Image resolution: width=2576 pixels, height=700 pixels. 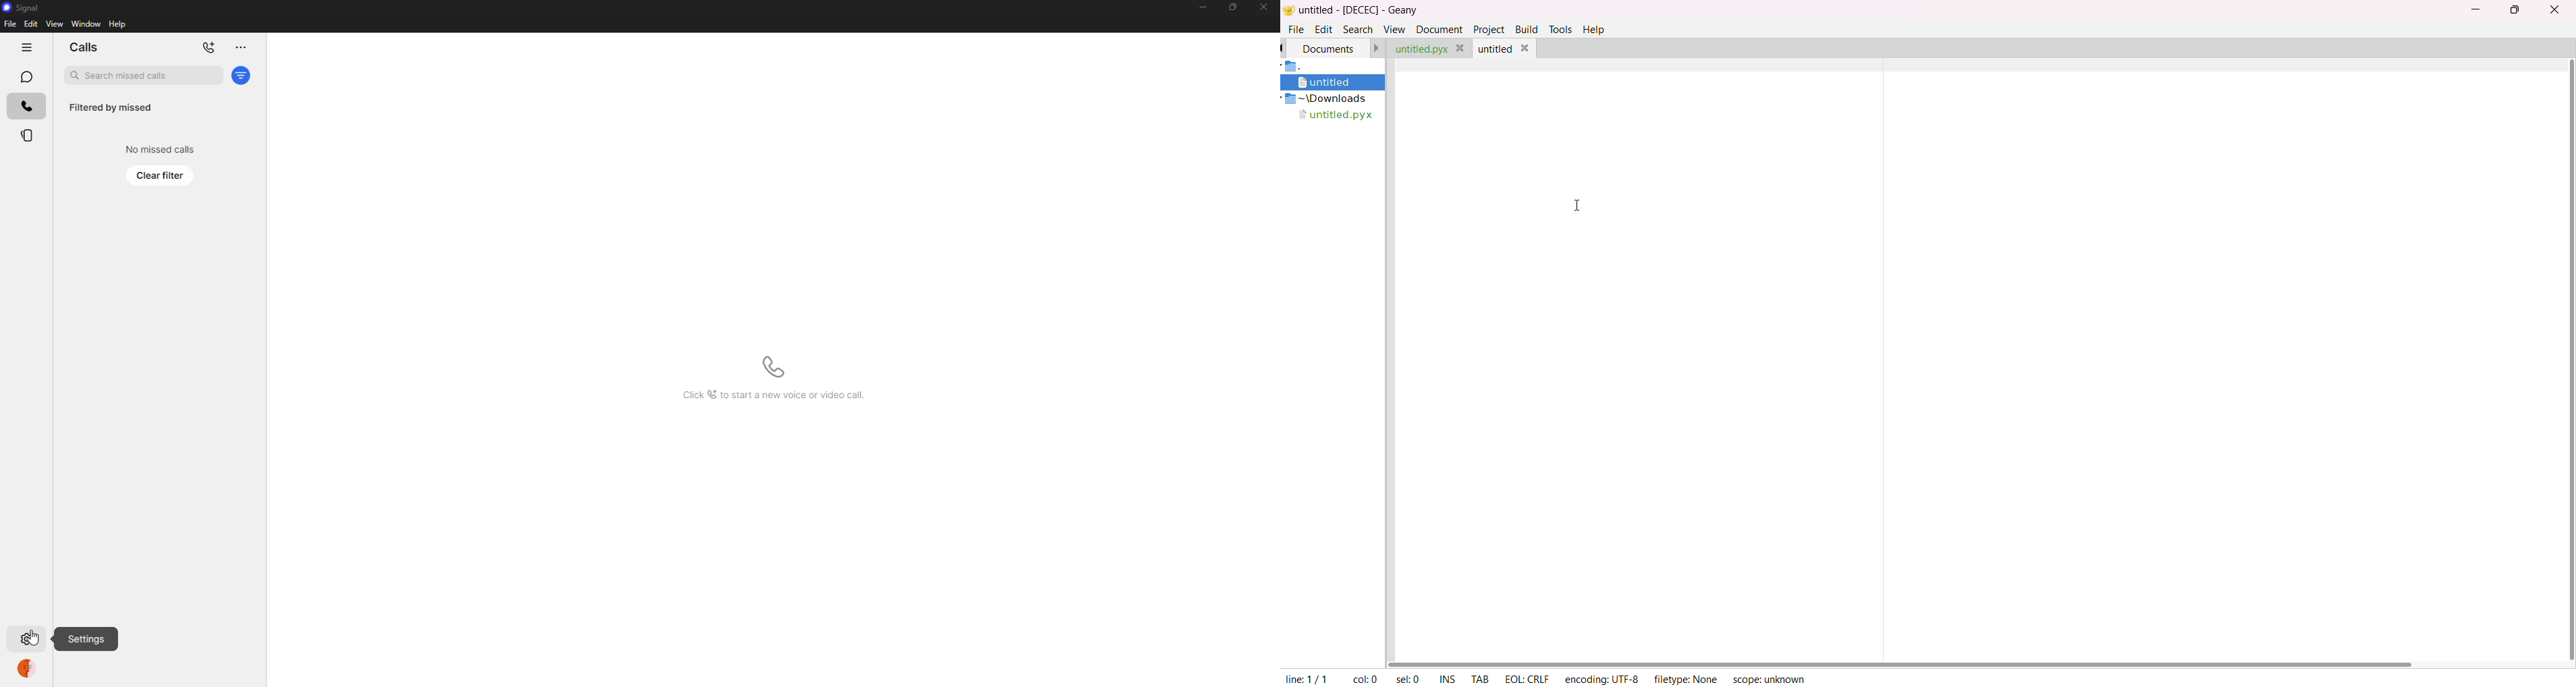 I want to click on Tab, so click(x=1479, y=678).